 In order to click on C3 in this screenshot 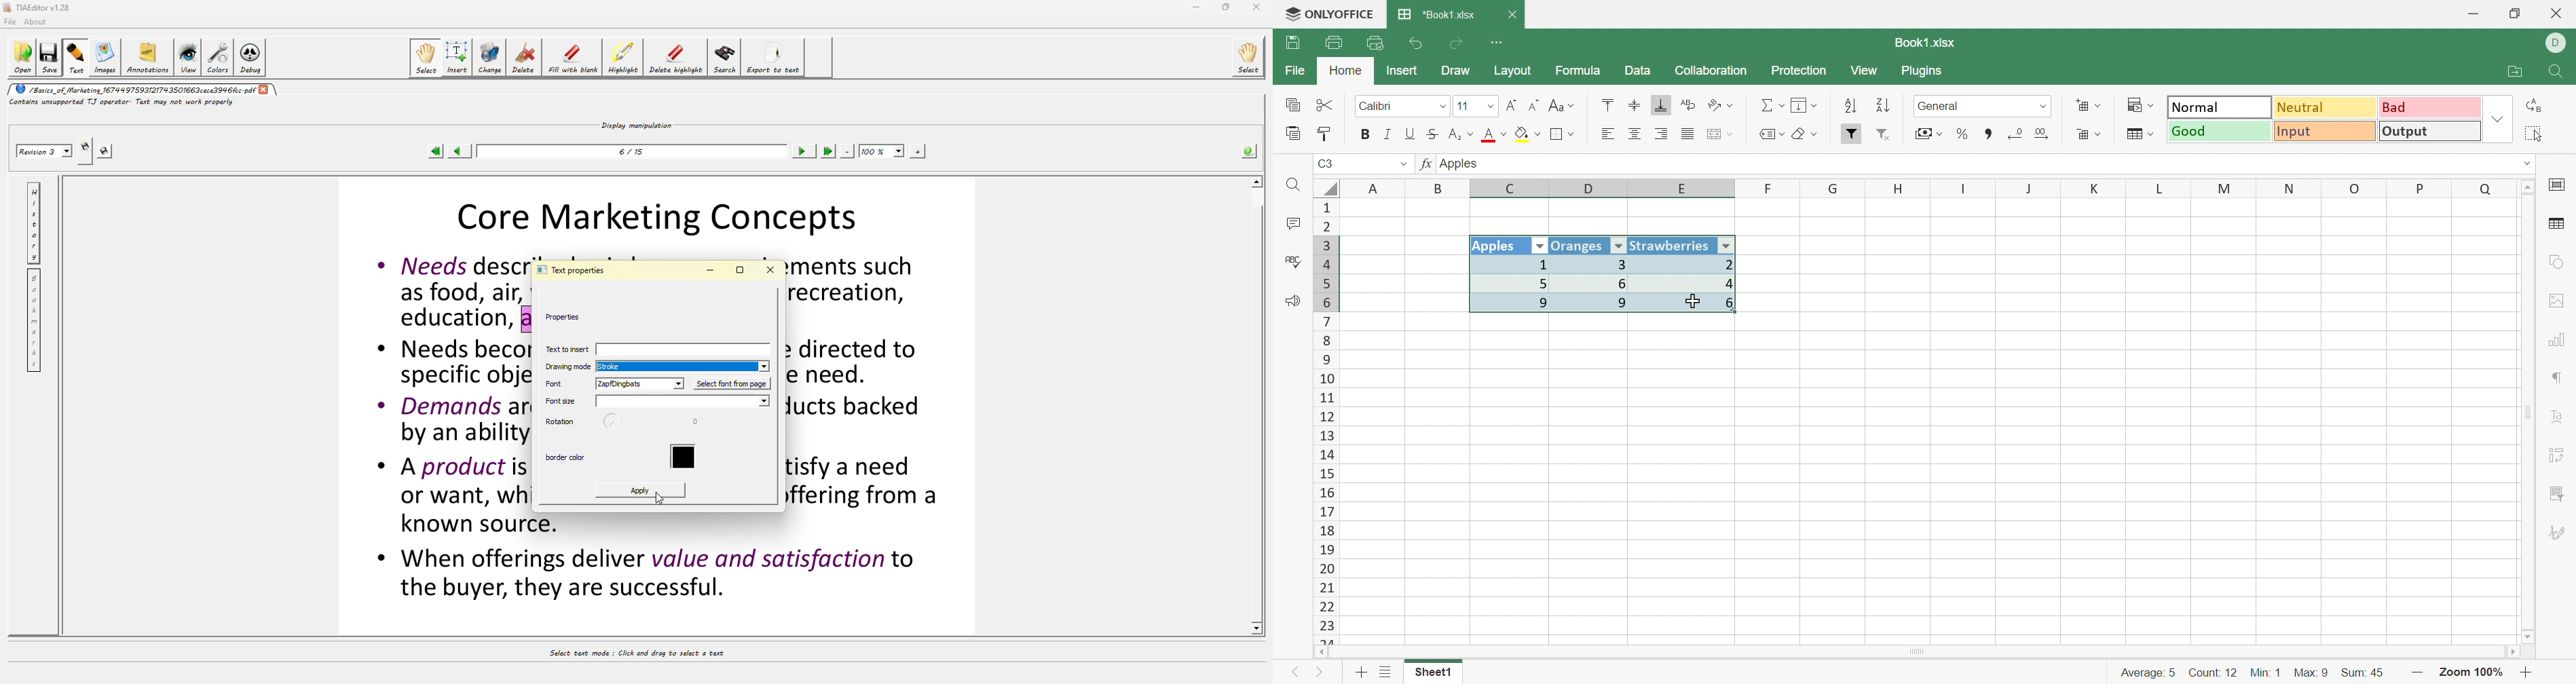, I will do `click(1327, 165)`.